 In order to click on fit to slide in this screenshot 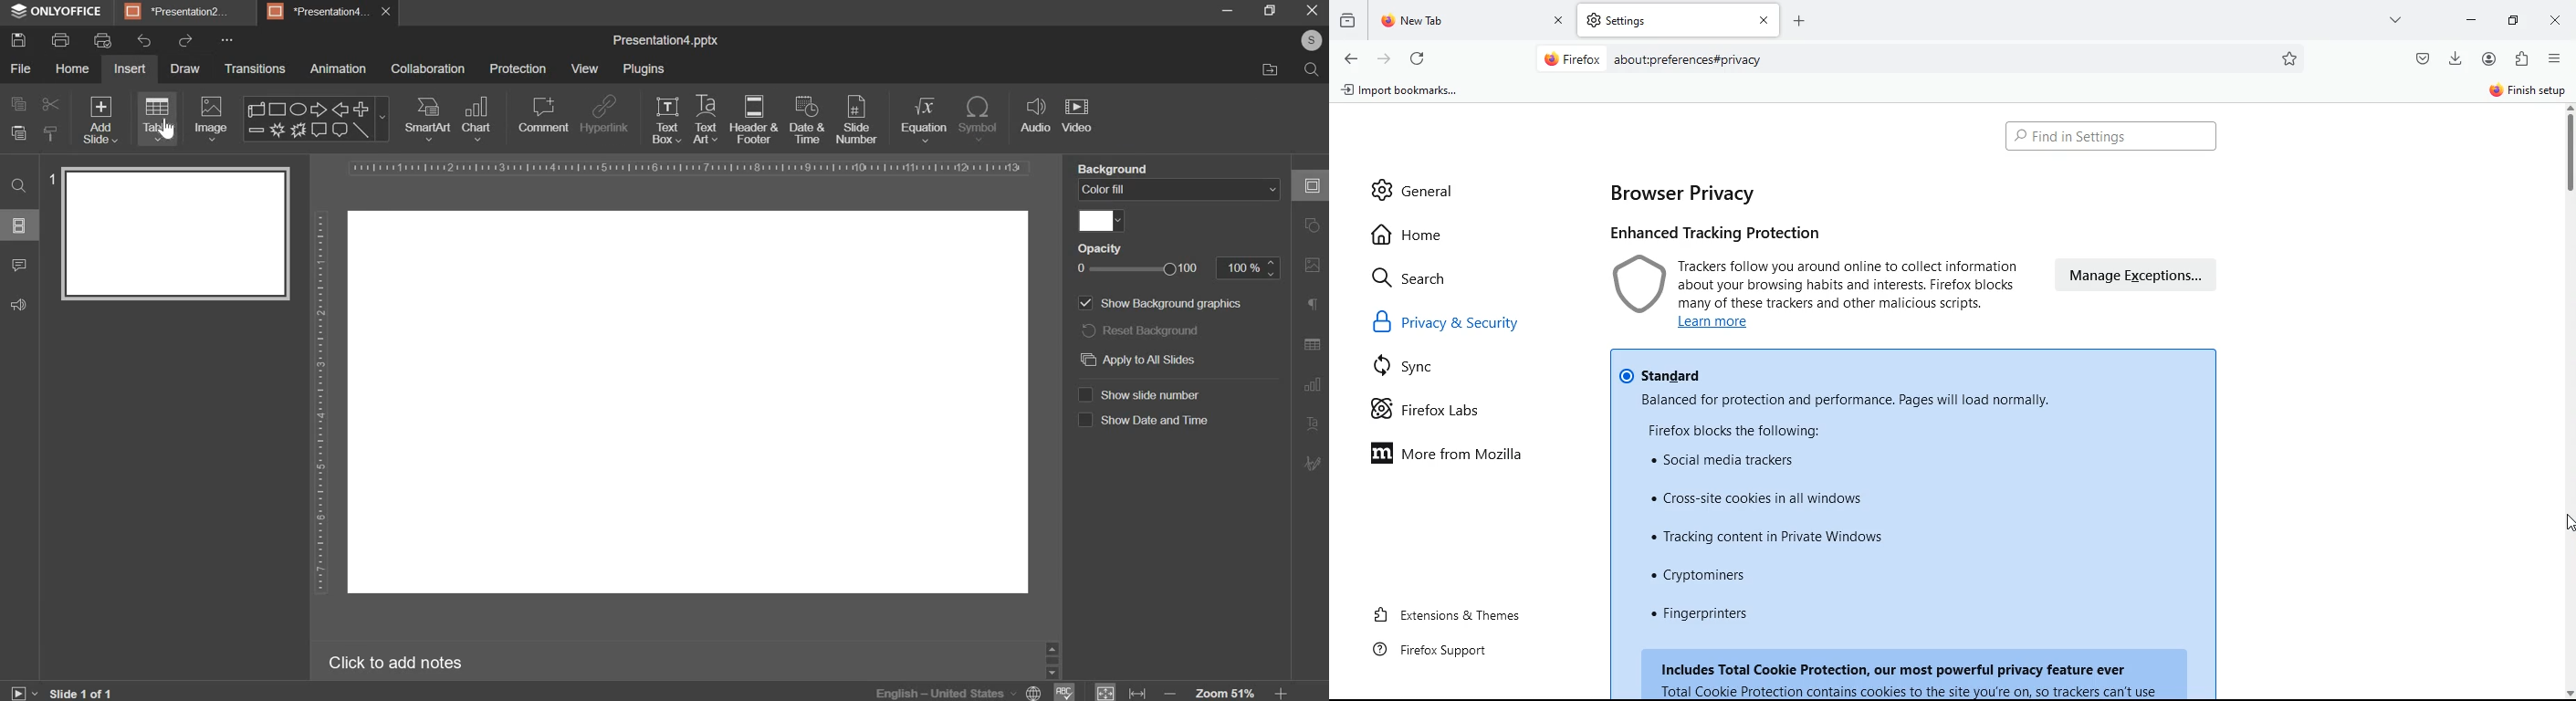, I will do `click(1107, 693)`.